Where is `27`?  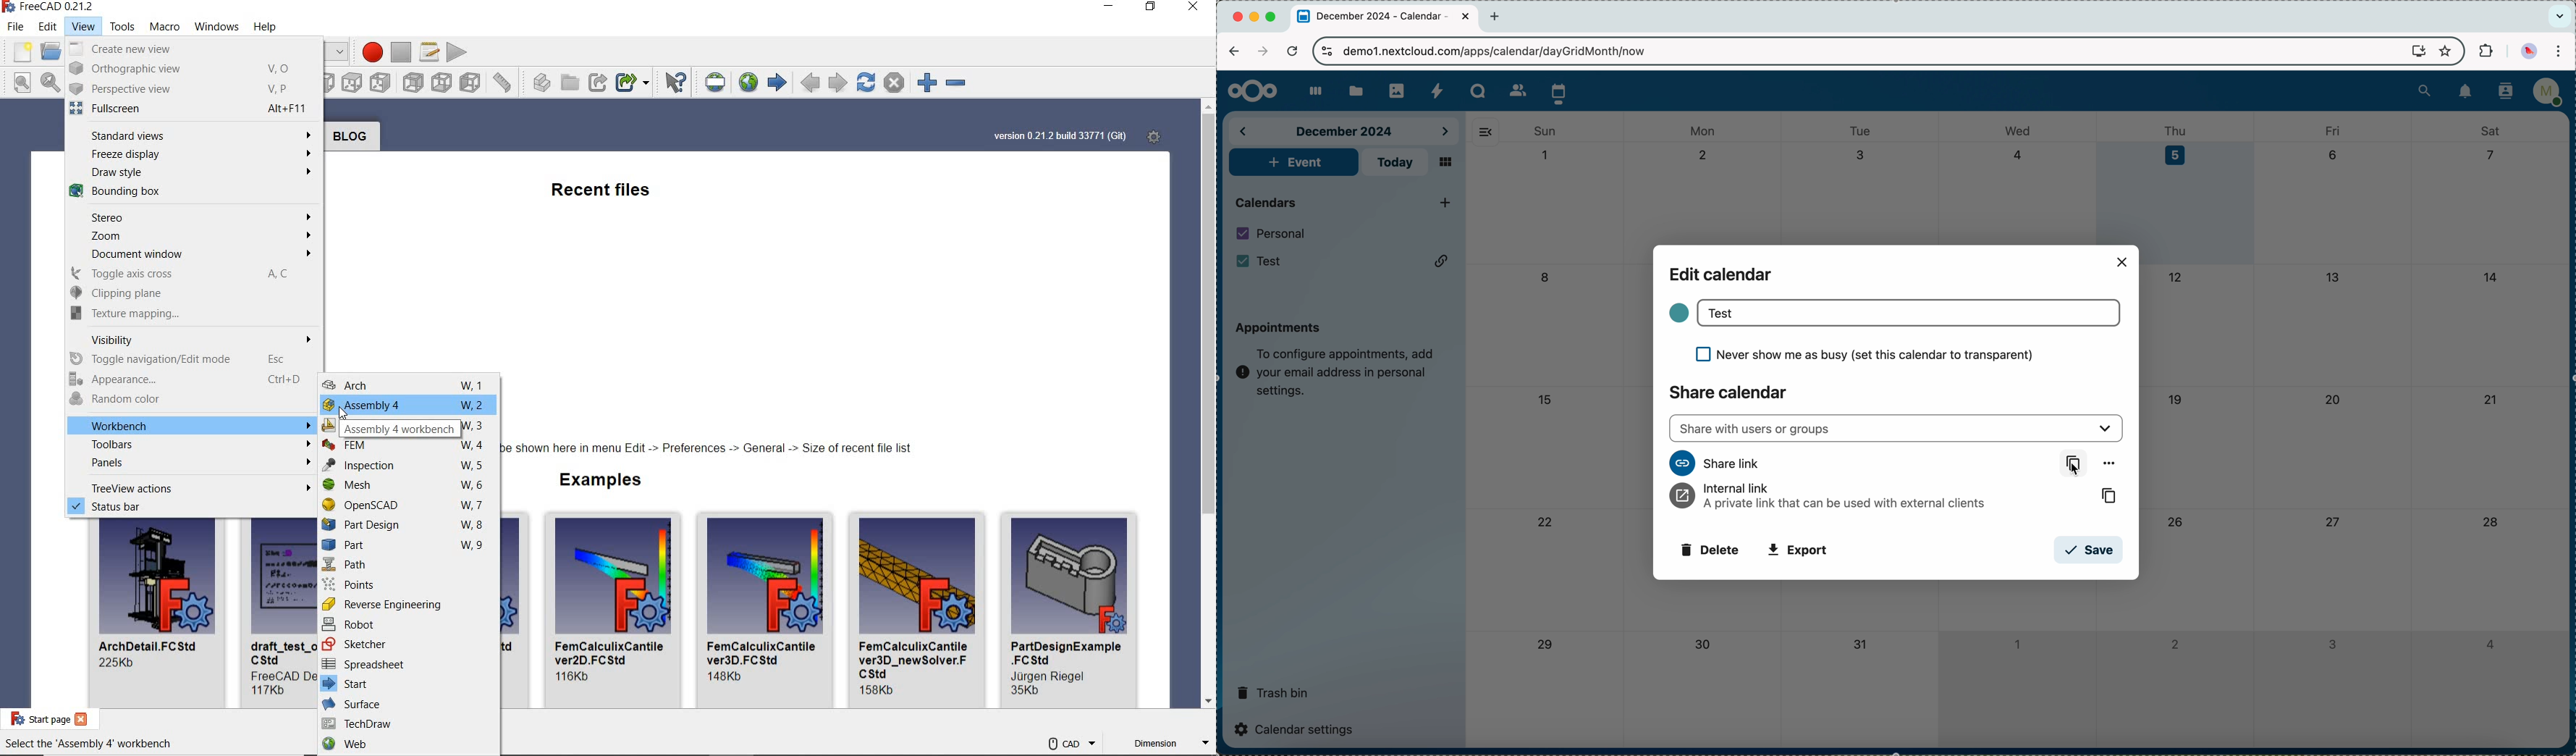
27 is located at coordinates (2332, 521).